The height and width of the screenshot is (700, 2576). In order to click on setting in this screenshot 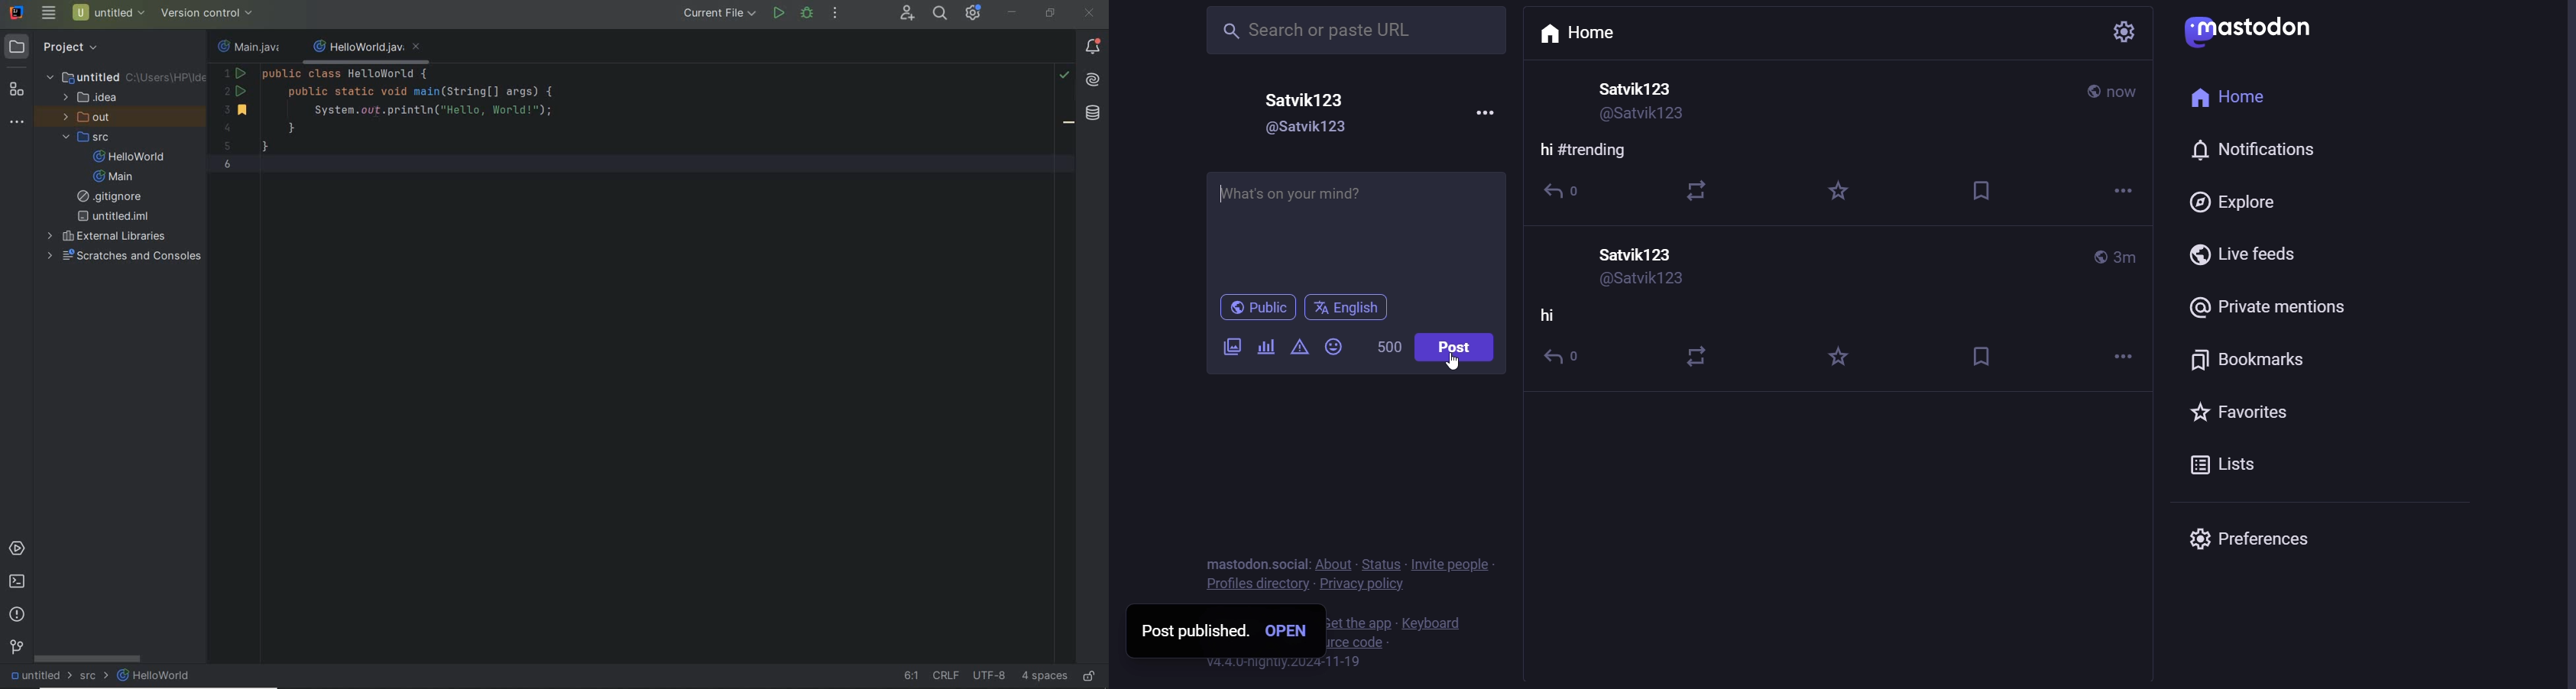, I will do `click(2121, 35)`.